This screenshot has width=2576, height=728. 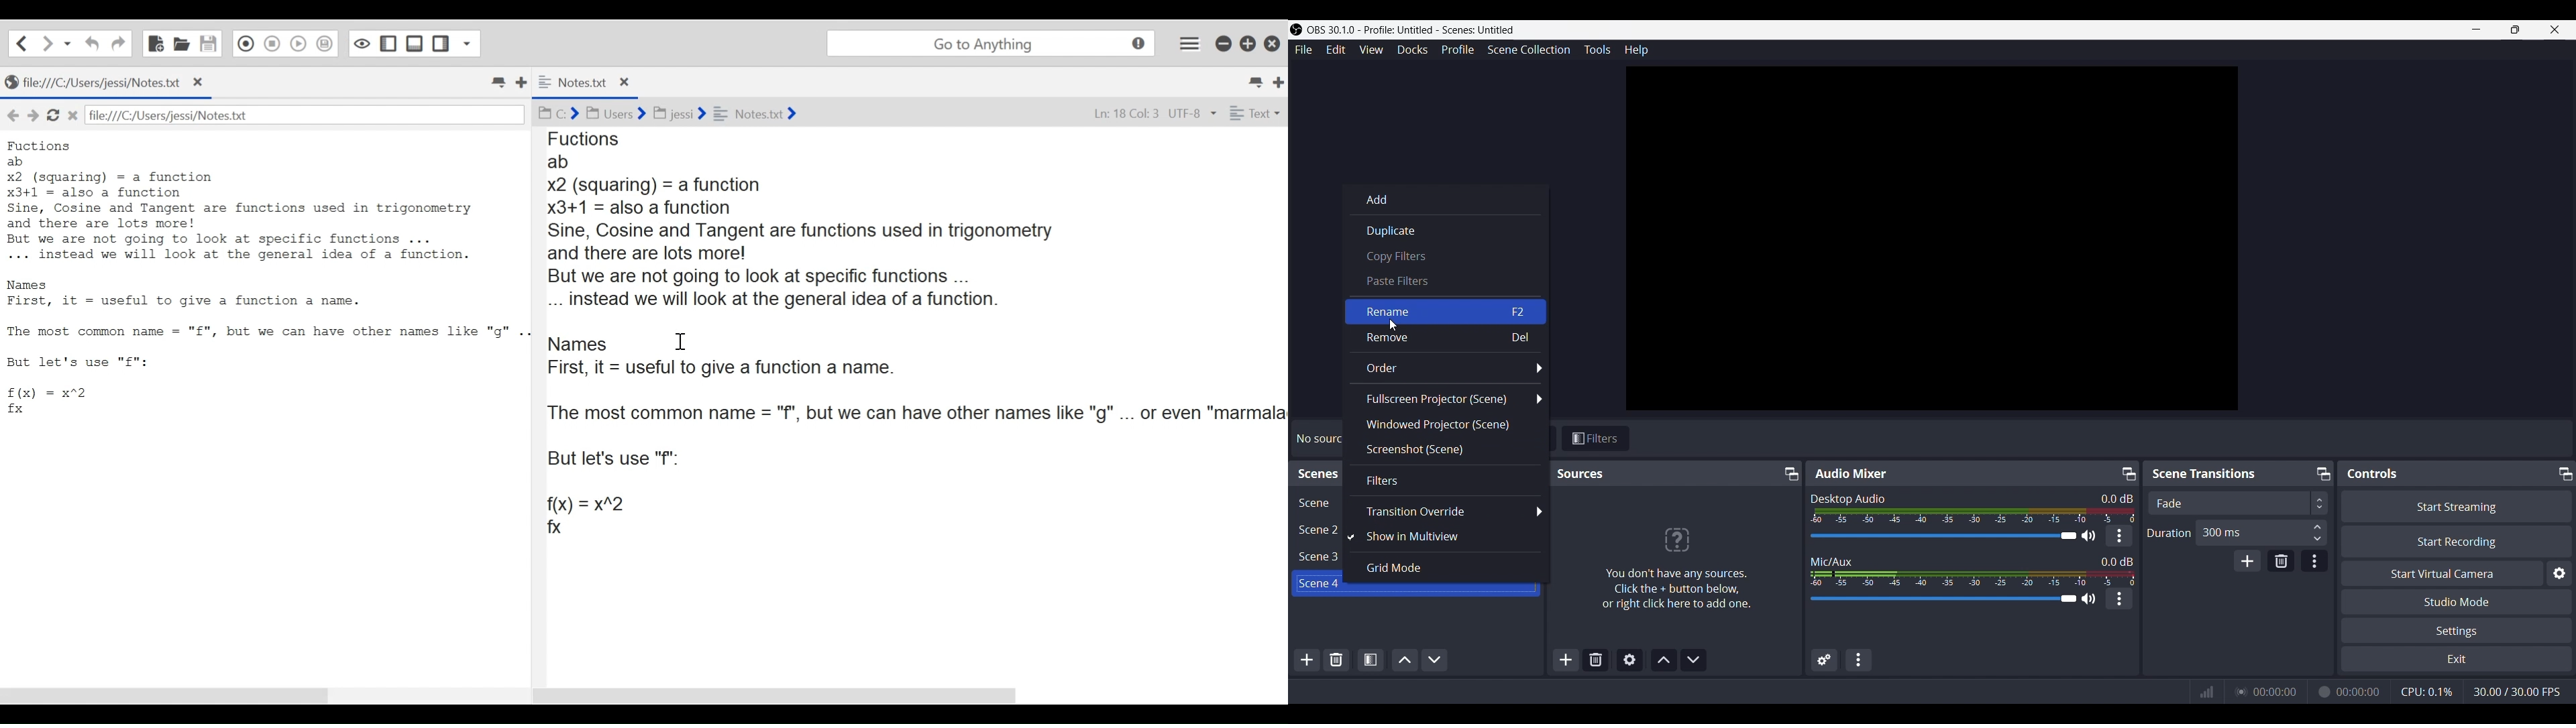 What do you see at coordinates (1189, 42) in the screenshot?
I see `Application menu` at bounding box center [1189, 42].